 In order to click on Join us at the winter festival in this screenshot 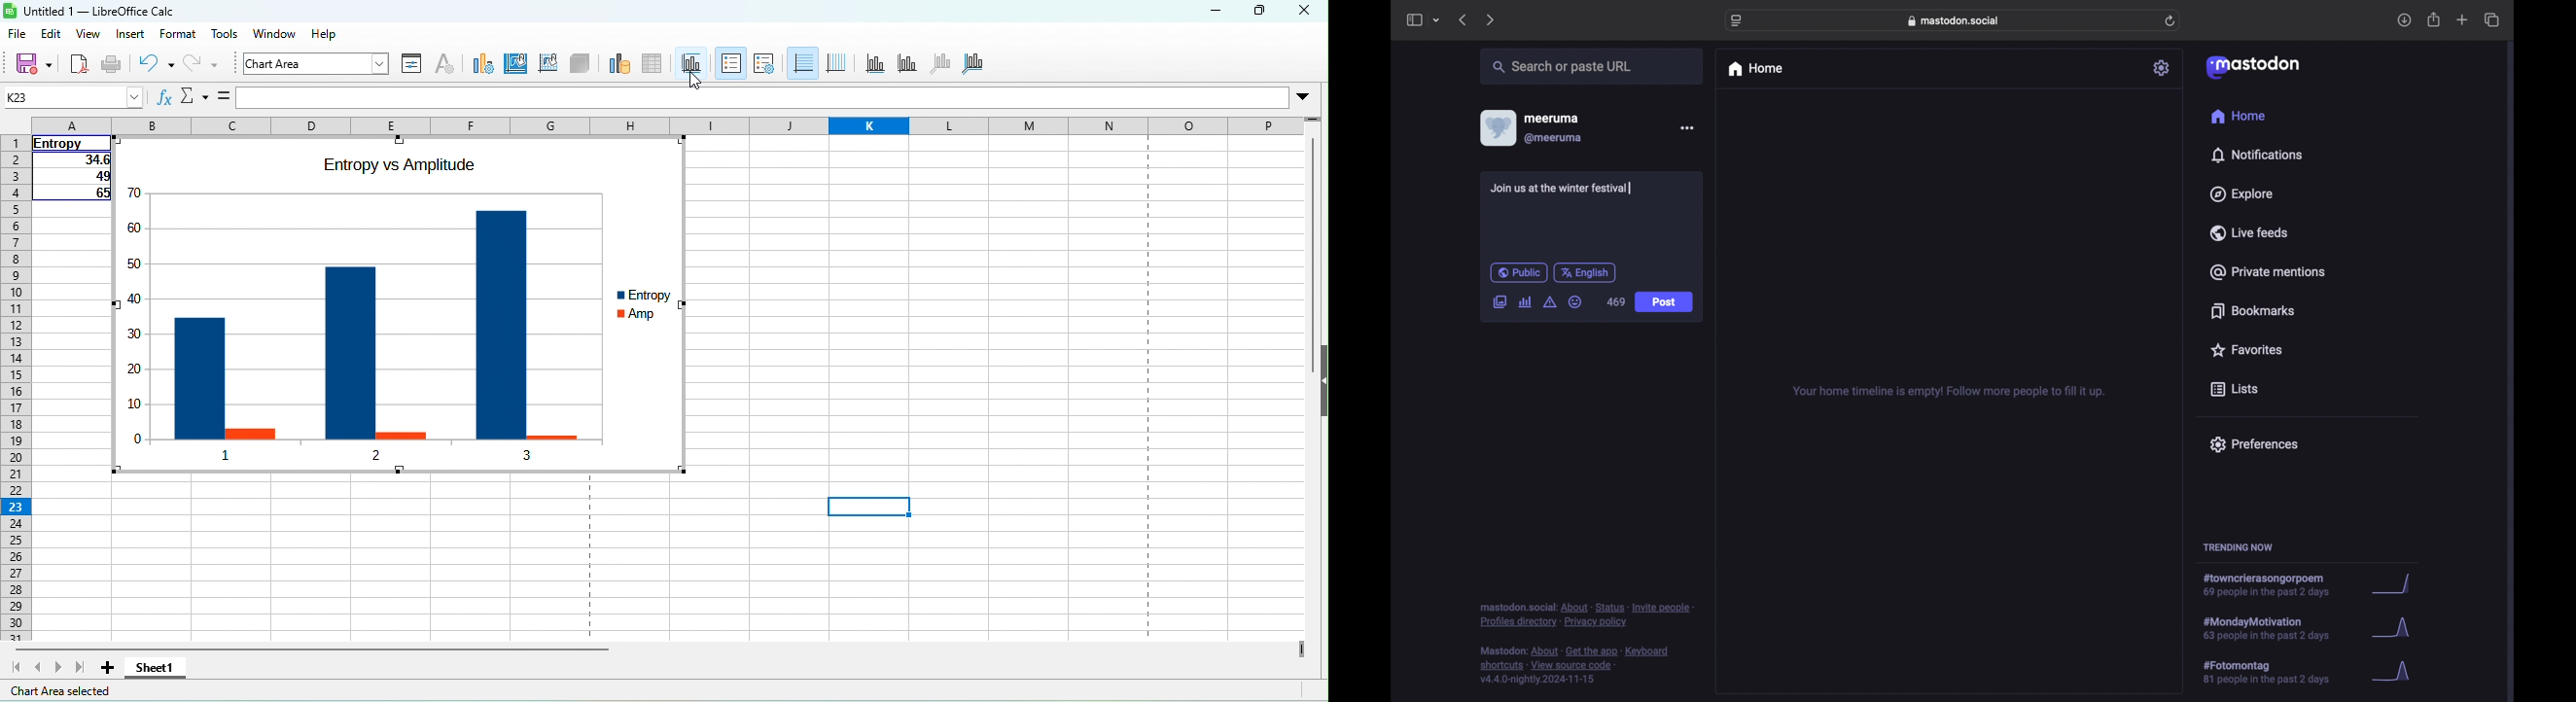, I will do `click(1563, 190)`.